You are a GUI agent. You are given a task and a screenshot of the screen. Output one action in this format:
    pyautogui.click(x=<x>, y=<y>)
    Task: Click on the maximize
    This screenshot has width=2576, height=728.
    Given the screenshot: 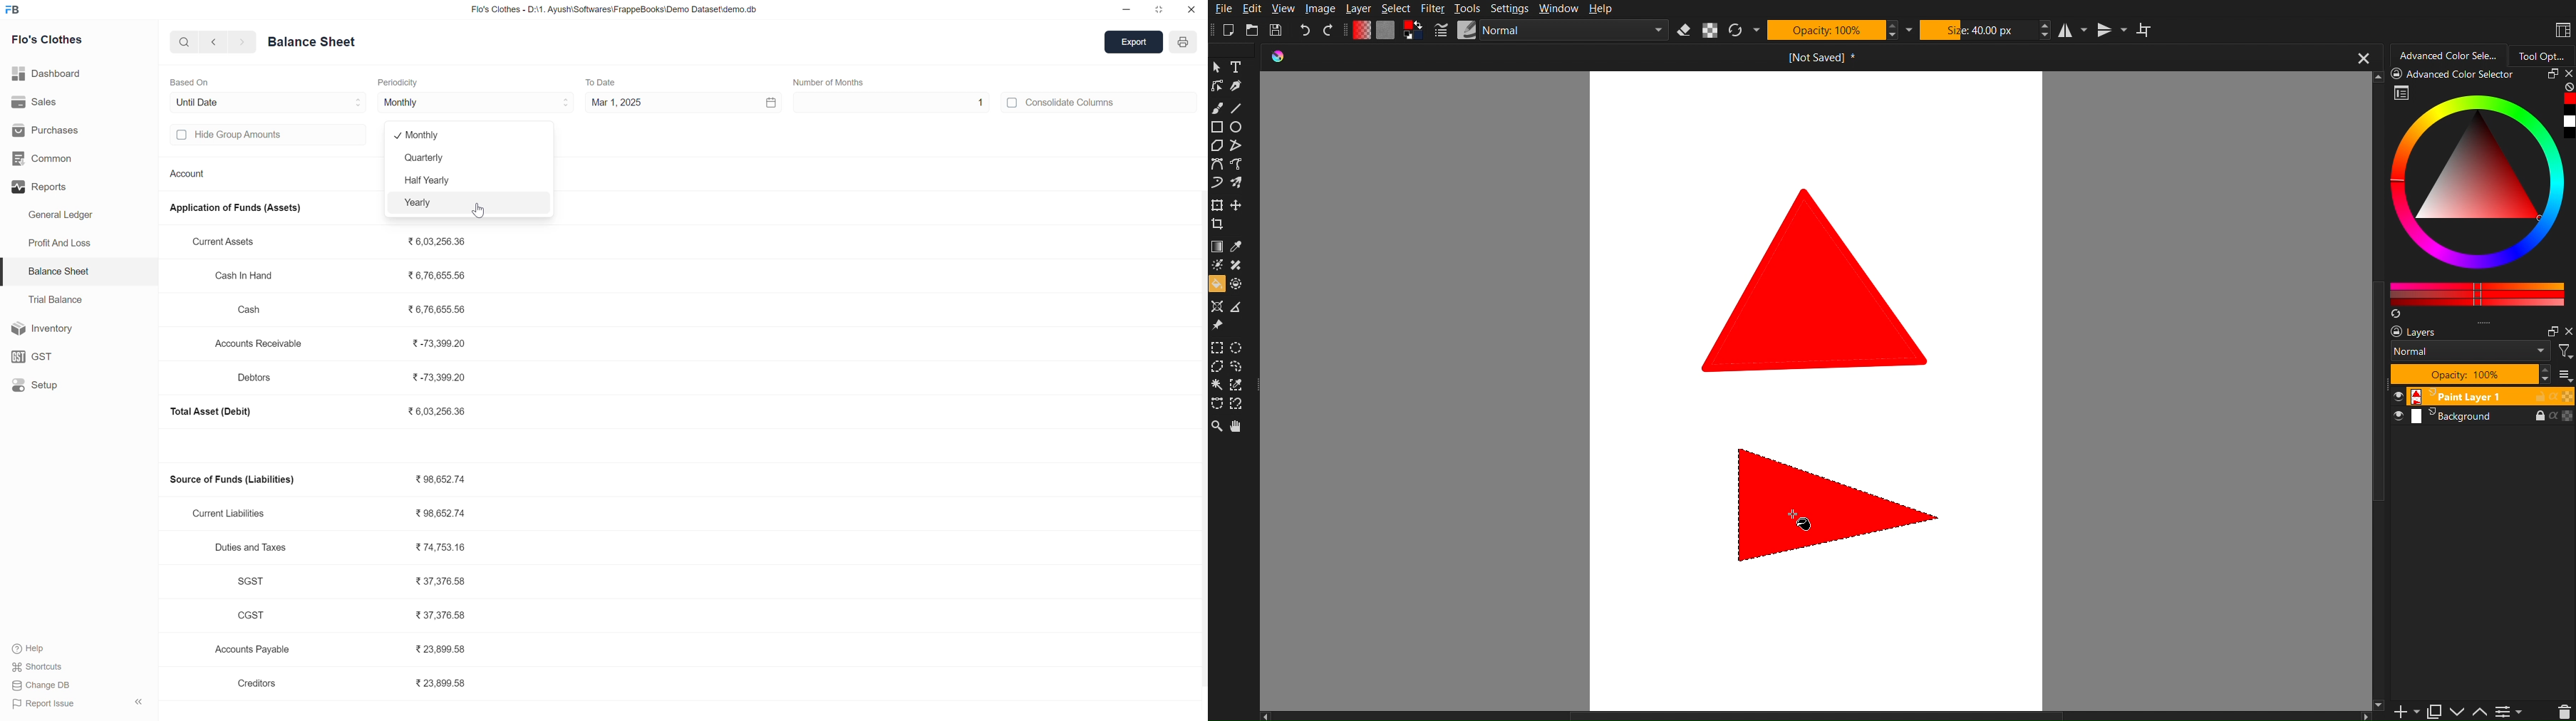 What is the action you would take?
    pyautogui.click(x=1158, y=9)
    